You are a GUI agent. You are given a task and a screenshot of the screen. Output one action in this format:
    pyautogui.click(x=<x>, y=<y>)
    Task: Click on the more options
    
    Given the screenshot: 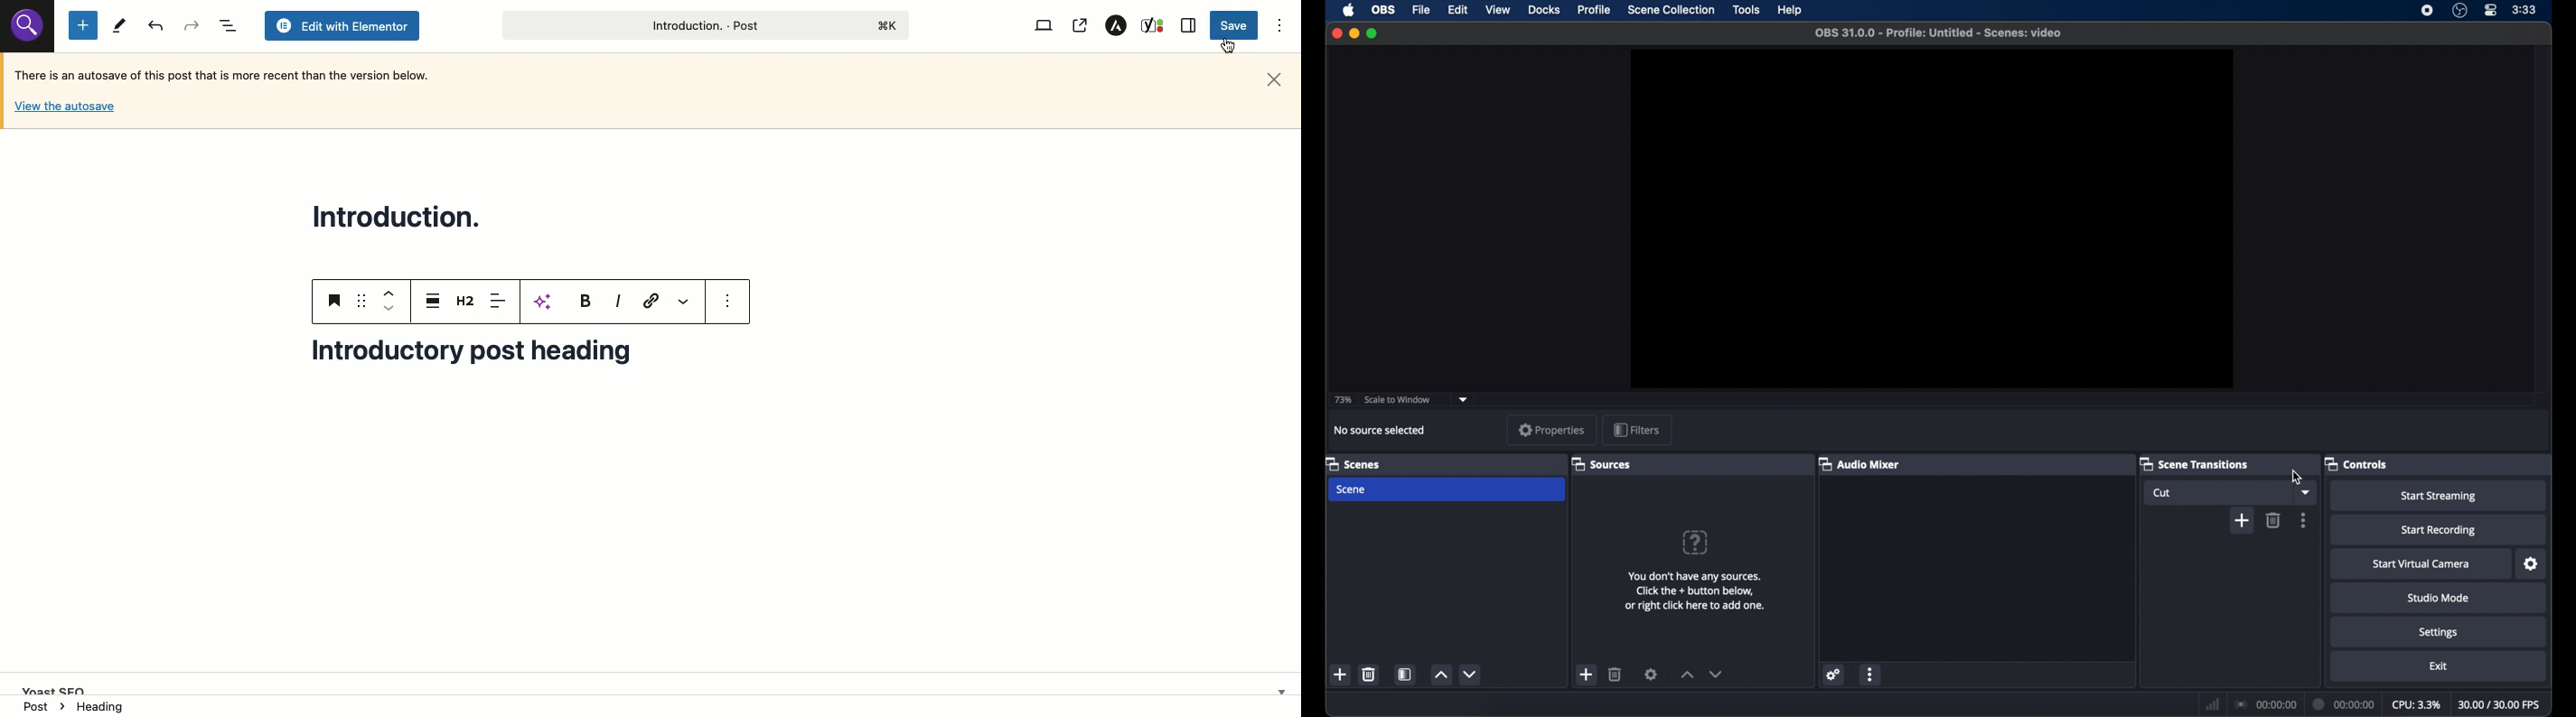 What is the action you would take?
    pyautogui.click(x=2305, y=520)
    